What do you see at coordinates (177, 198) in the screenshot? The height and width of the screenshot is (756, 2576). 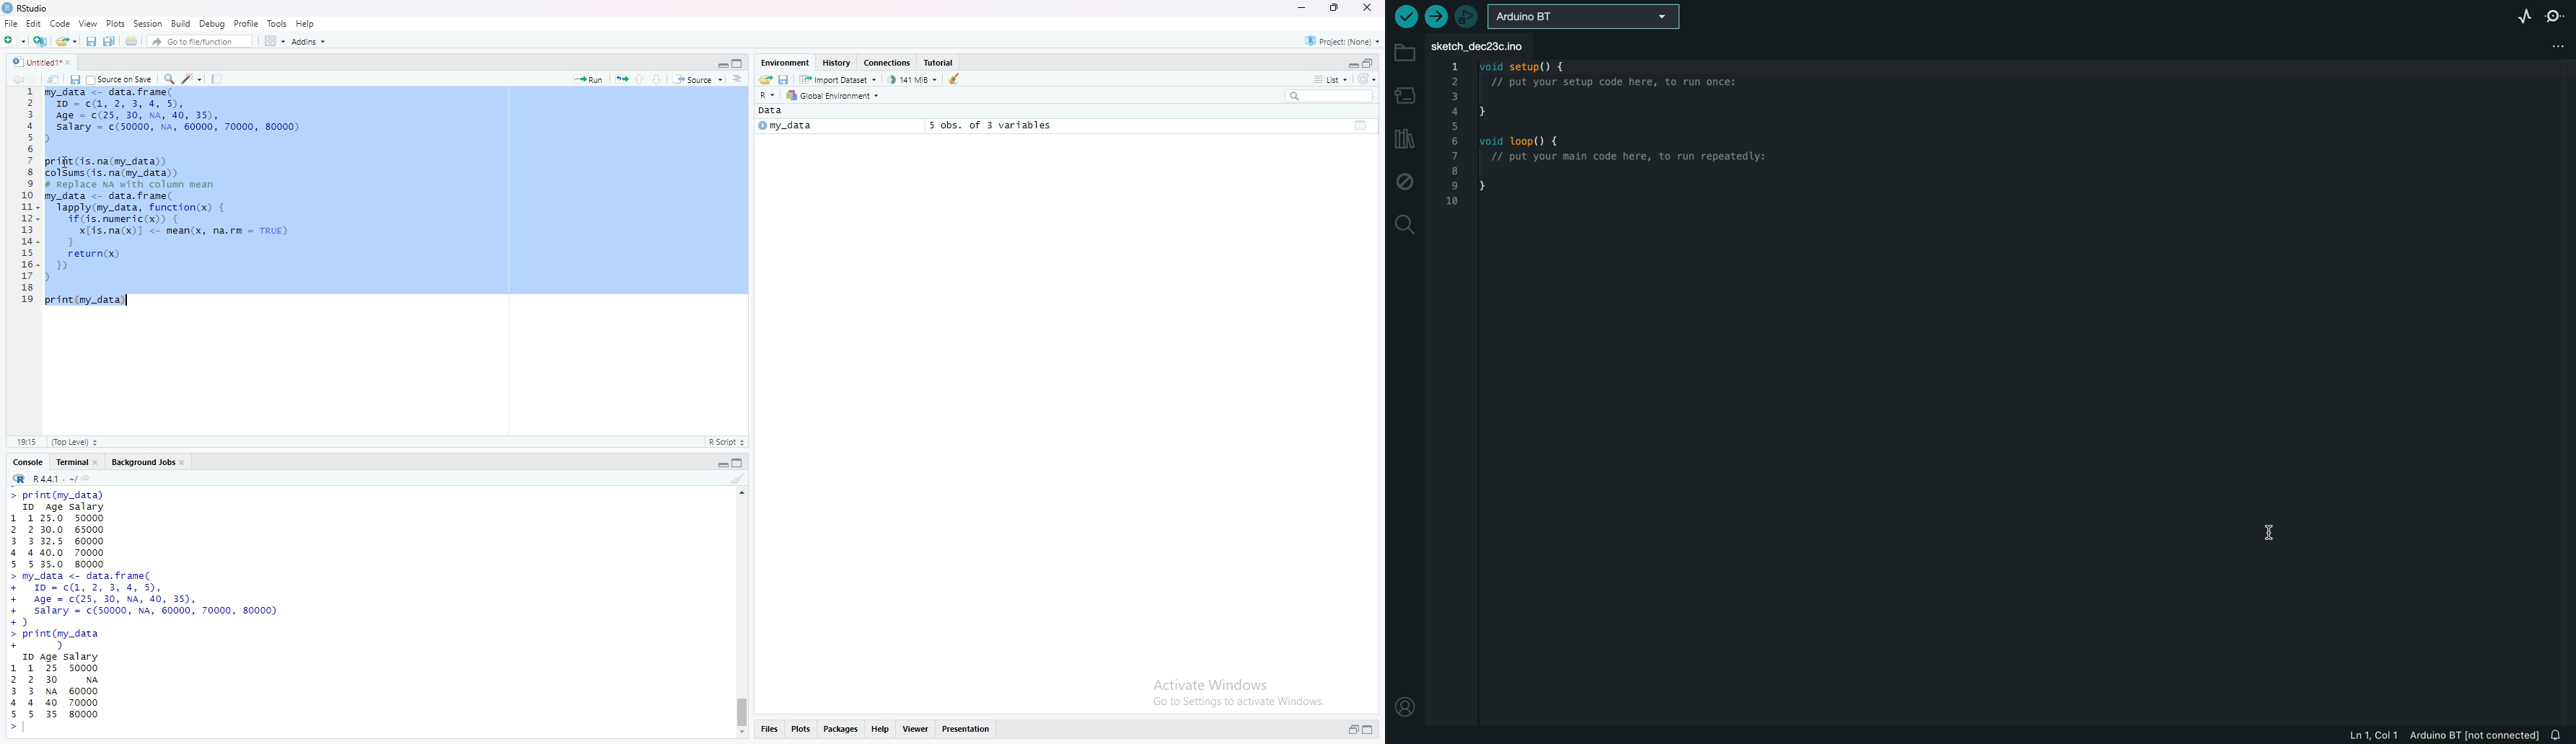 I see `data frame code` at bounding box center [177, 198].